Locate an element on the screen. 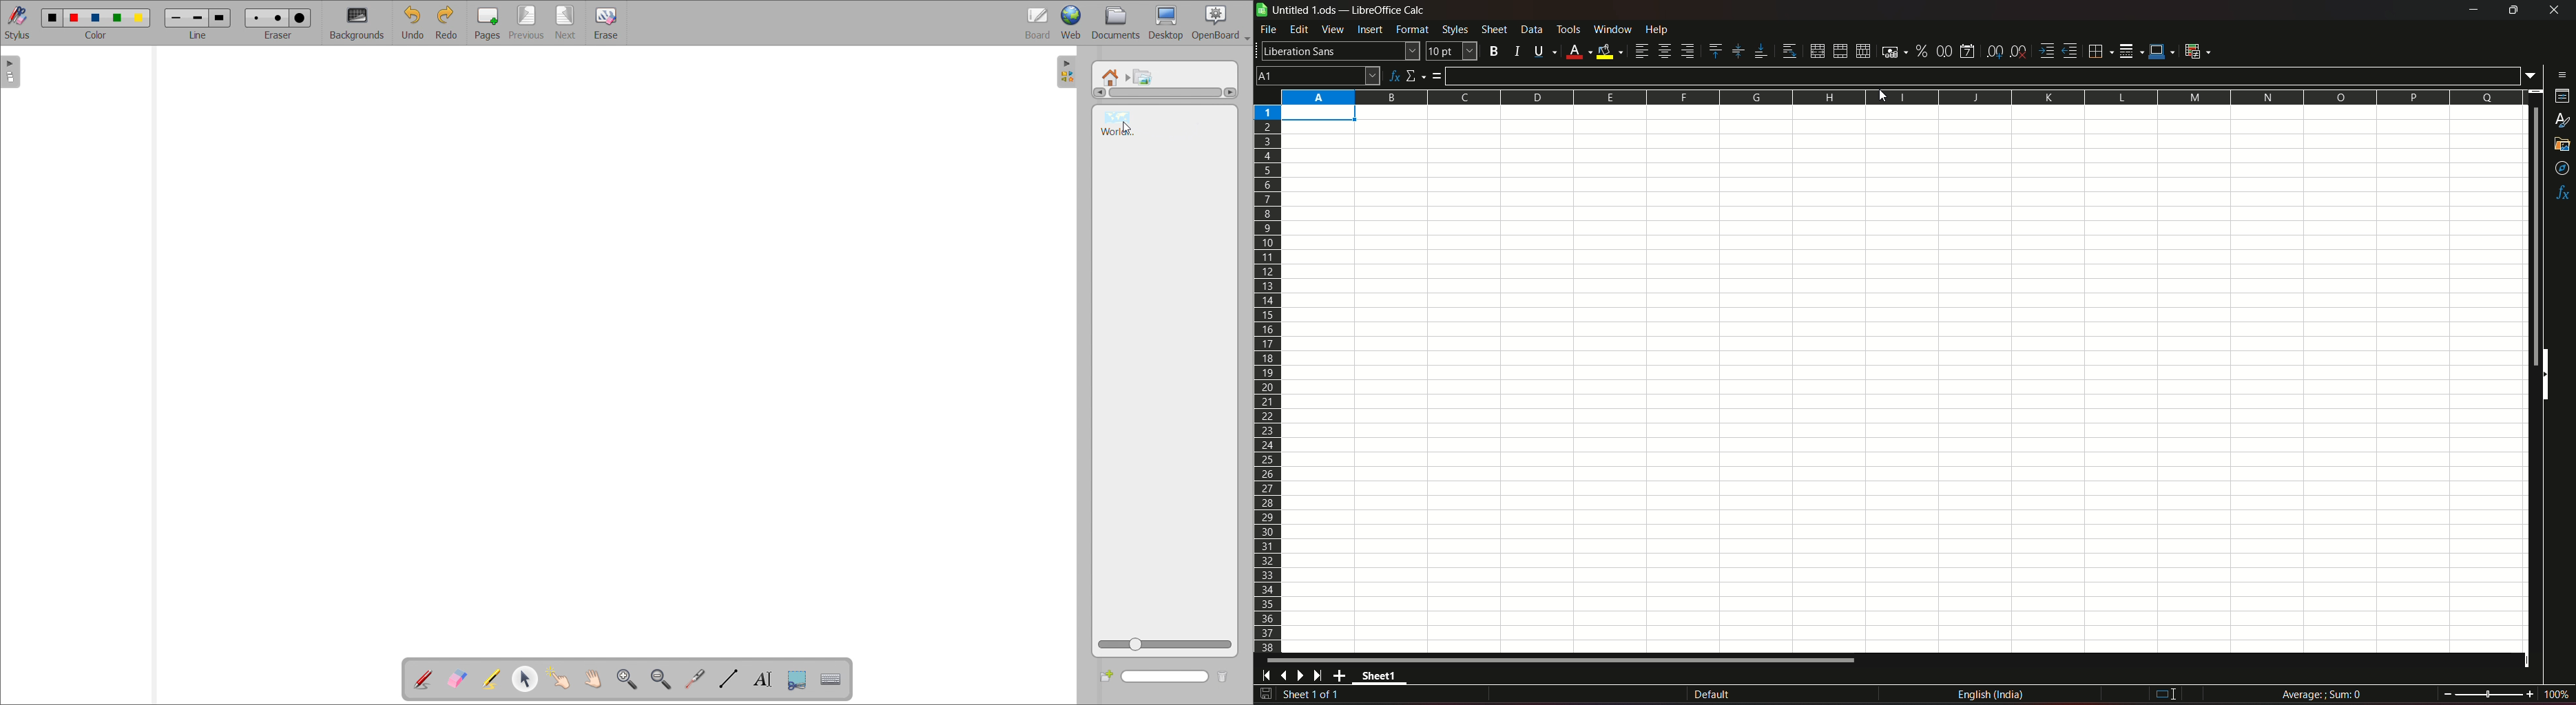  window is located at coordinates (1612, 30).